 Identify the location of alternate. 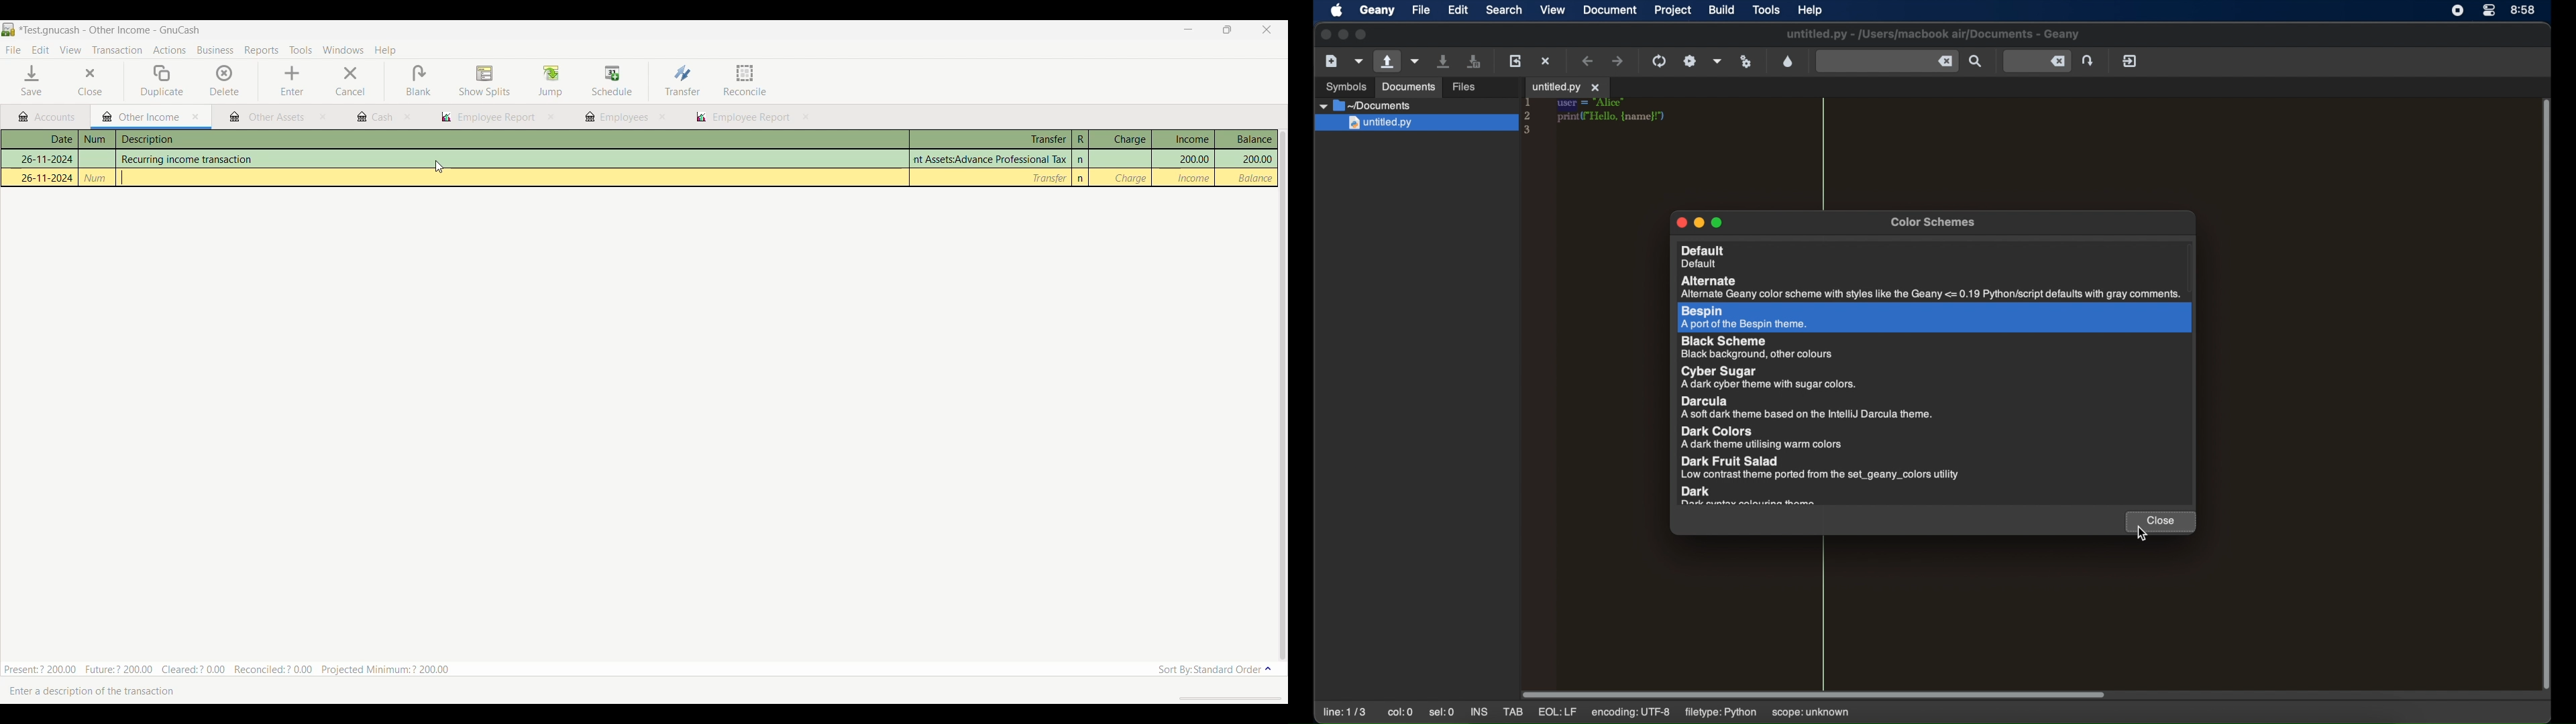
(1931, 288).